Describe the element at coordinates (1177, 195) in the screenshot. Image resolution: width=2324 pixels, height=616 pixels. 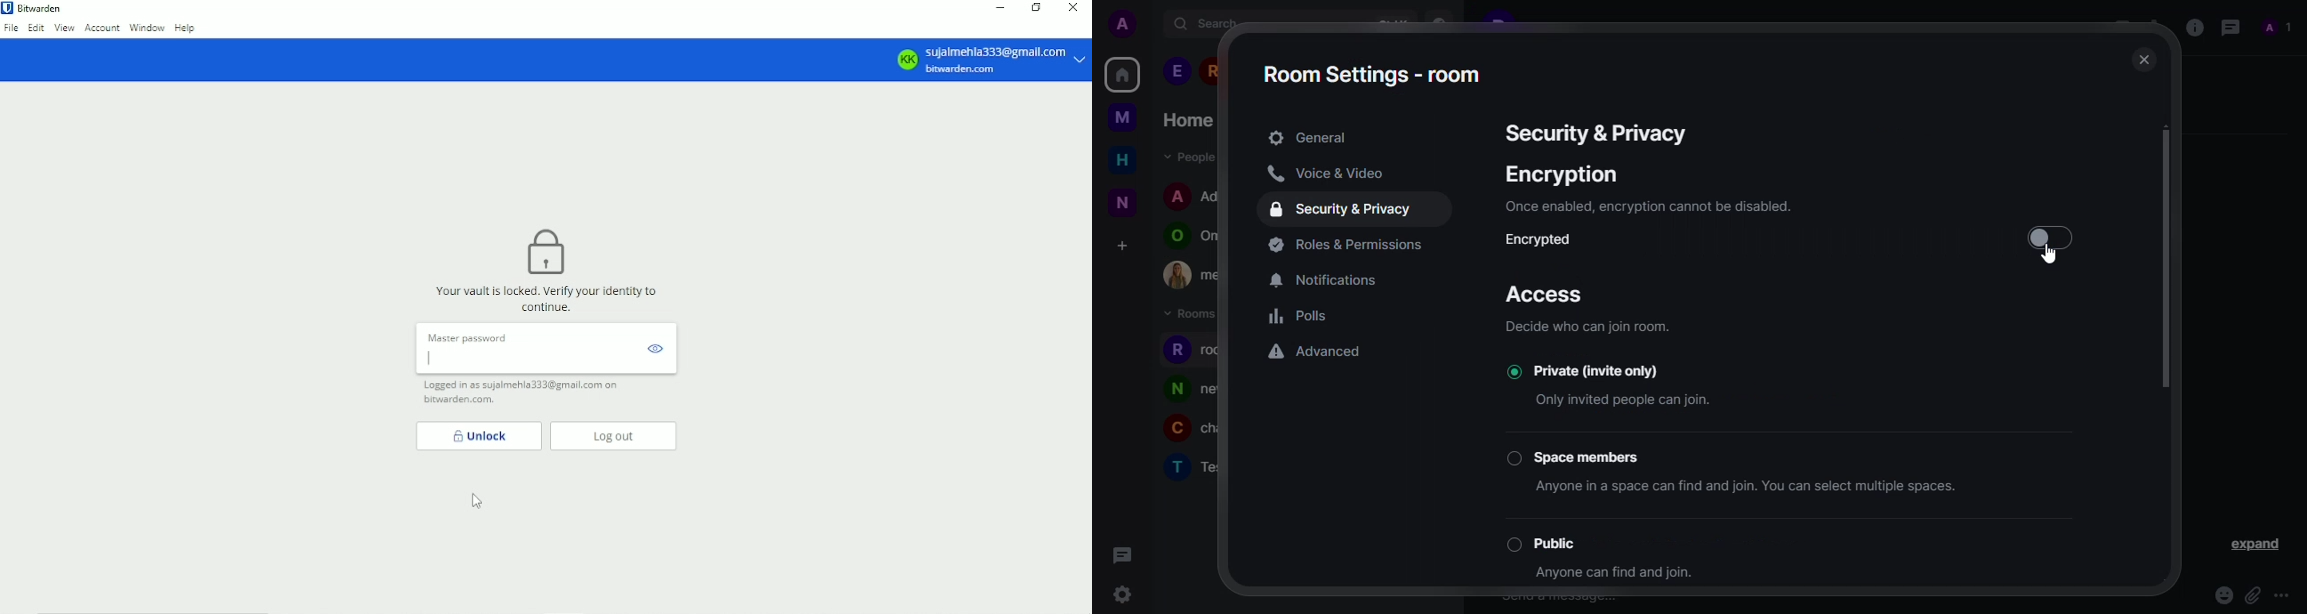
I see `profile` at that location.